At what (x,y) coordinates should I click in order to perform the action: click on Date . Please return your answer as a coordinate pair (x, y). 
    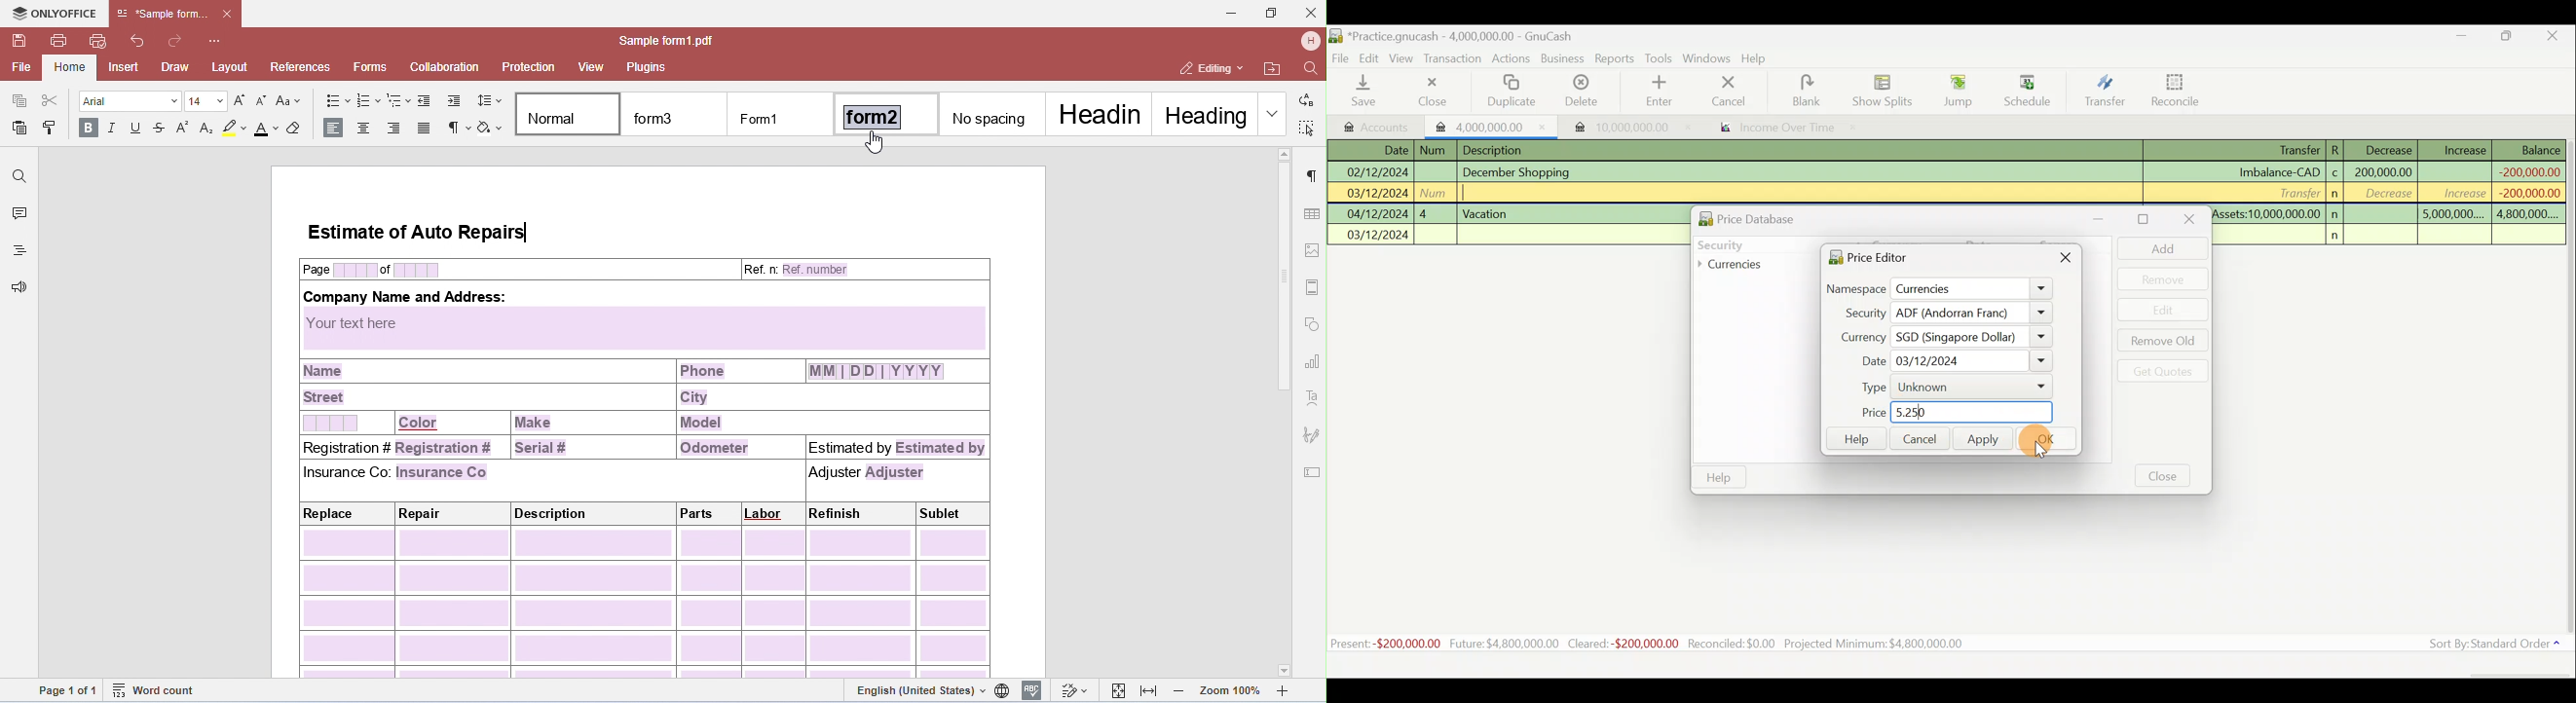
    Looking at the image, I should click on (1387, 150).